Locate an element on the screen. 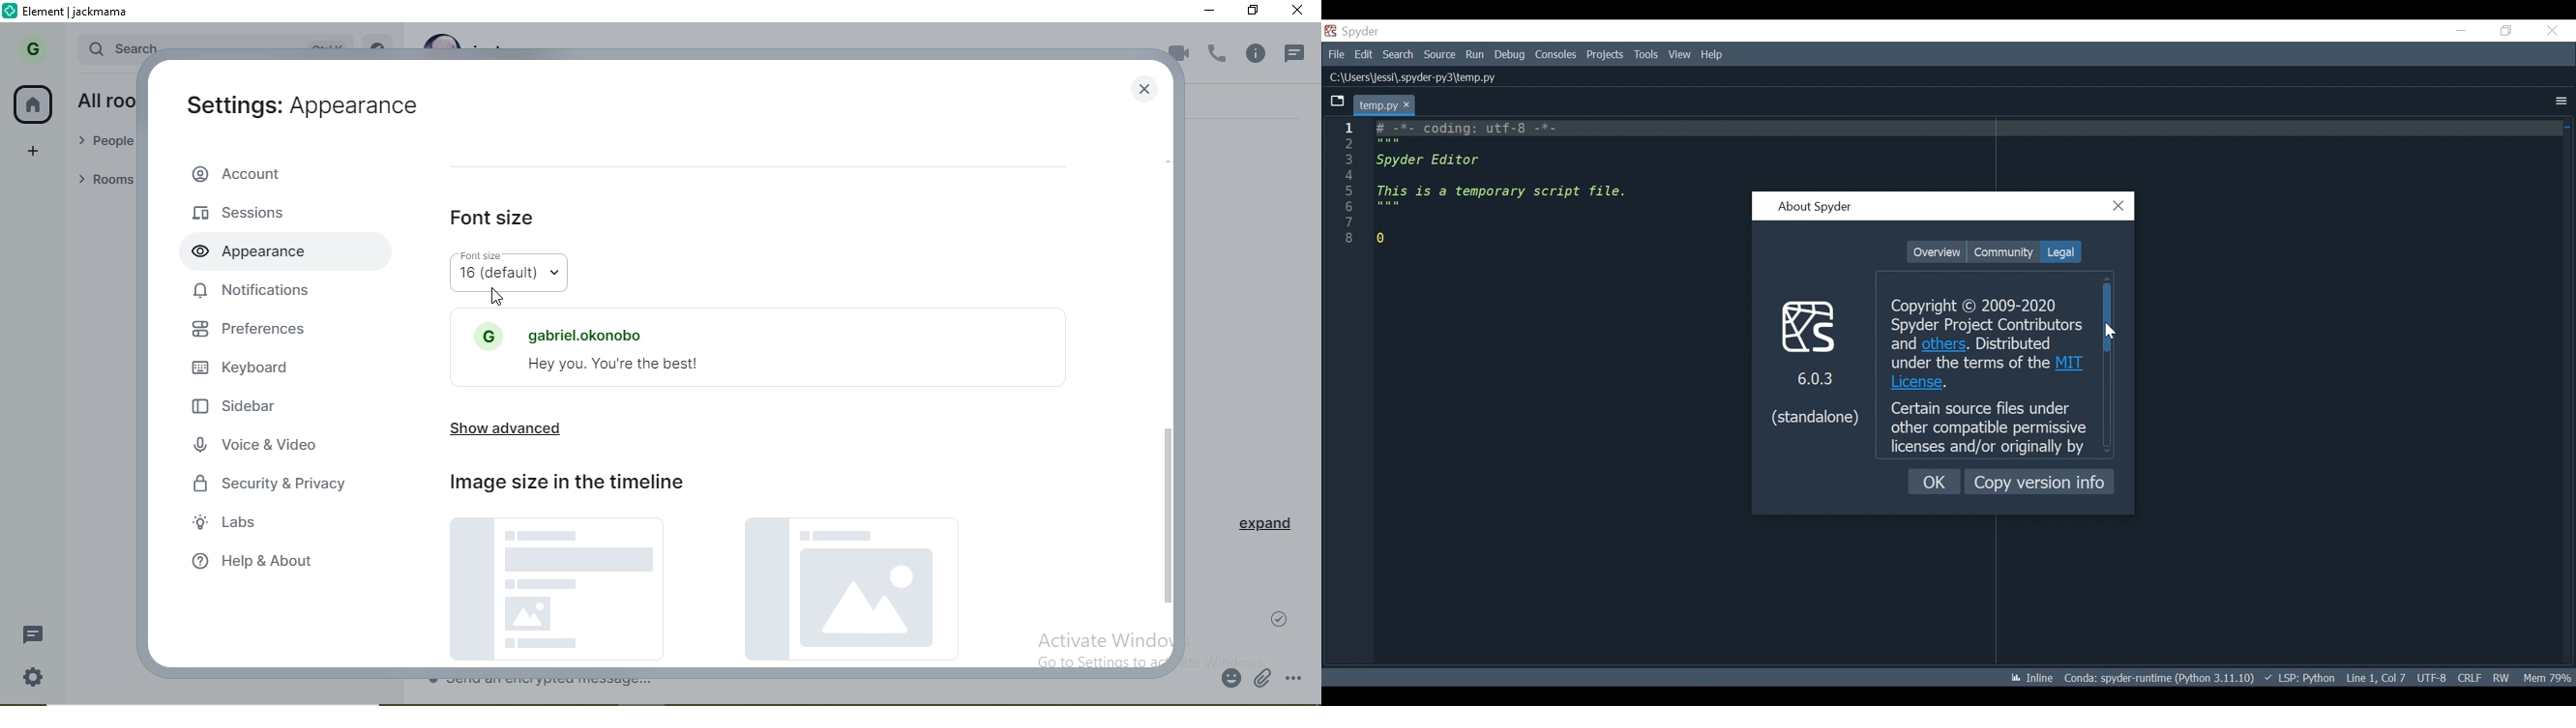  Run is located at coordinates (1476, 56).